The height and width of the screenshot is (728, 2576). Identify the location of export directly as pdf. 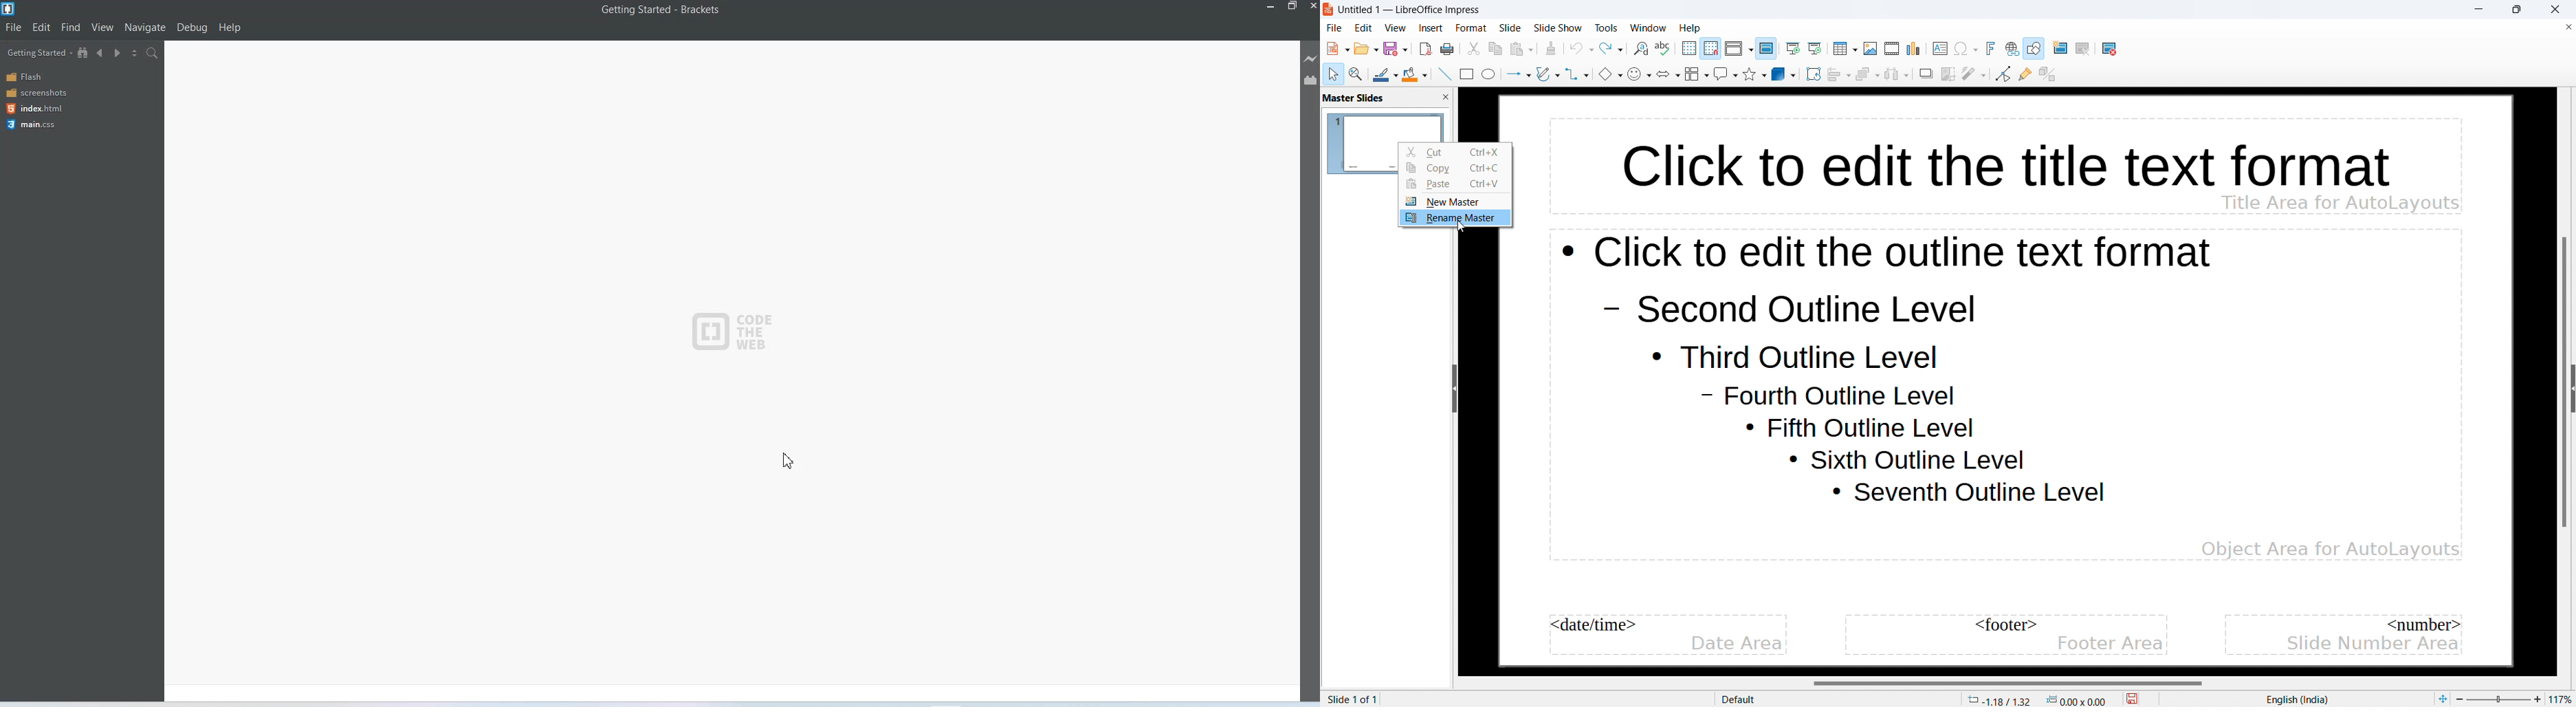
(1426, 50).